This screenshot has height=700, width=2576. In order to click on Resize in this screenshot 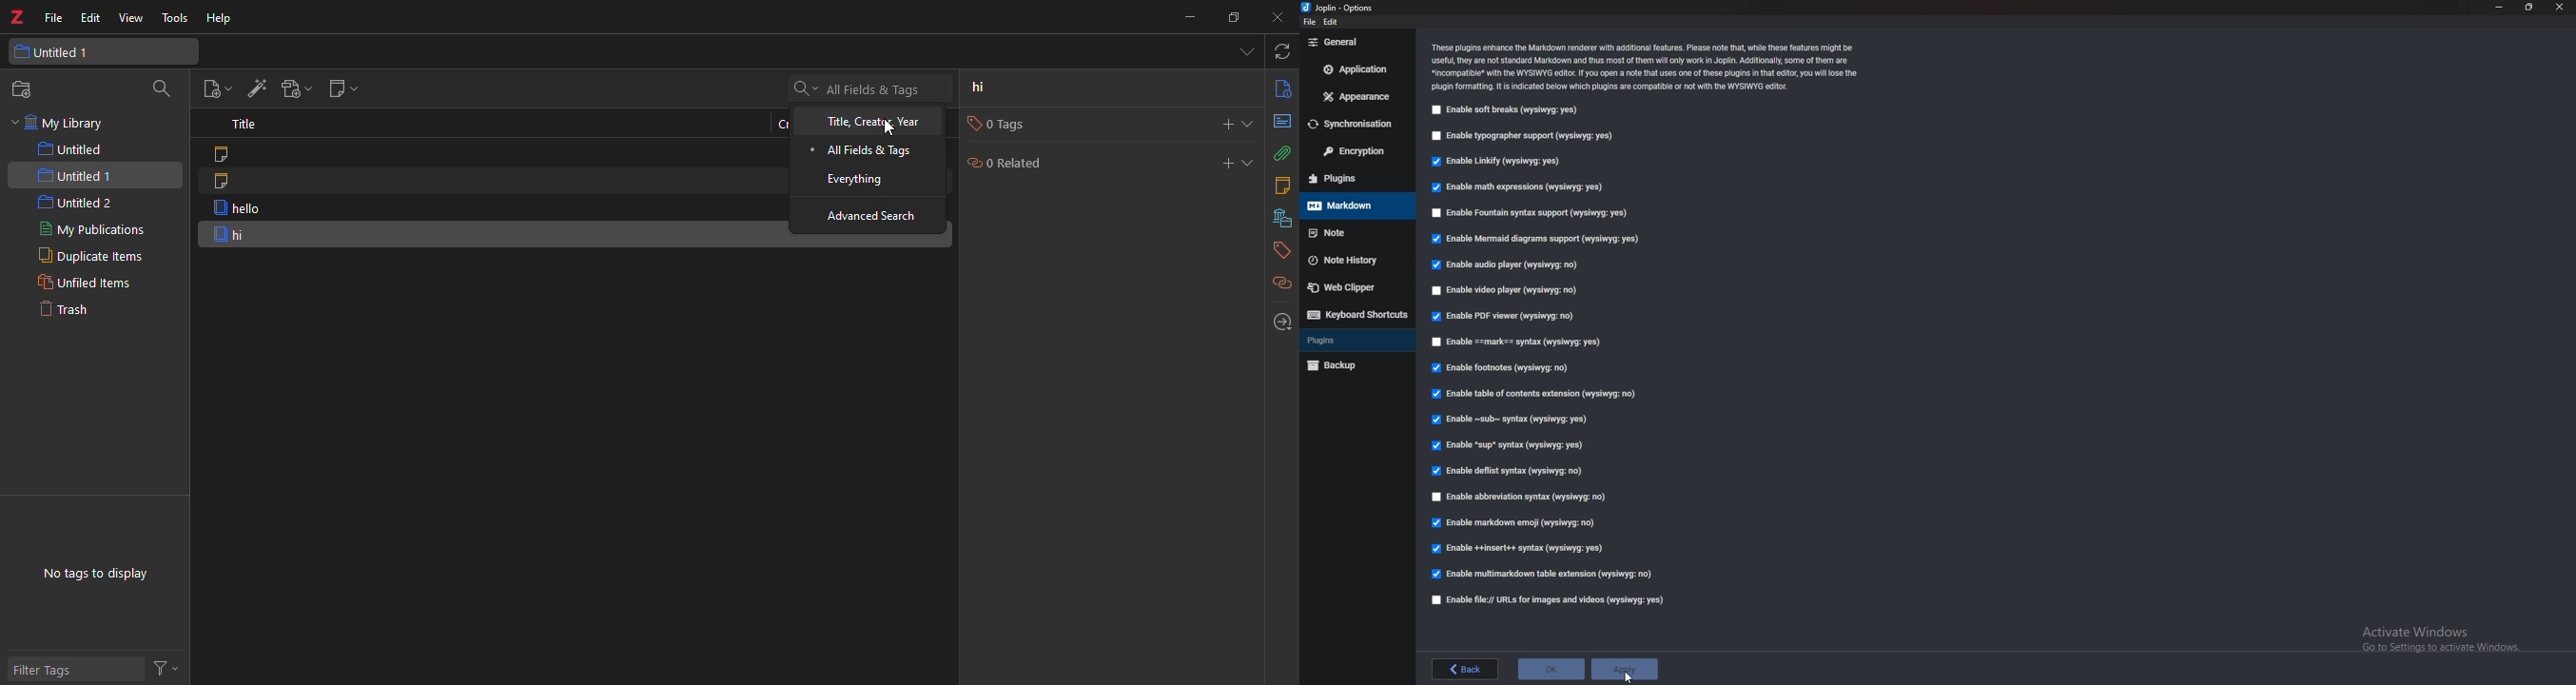, I will do `click(2530, 7)`.